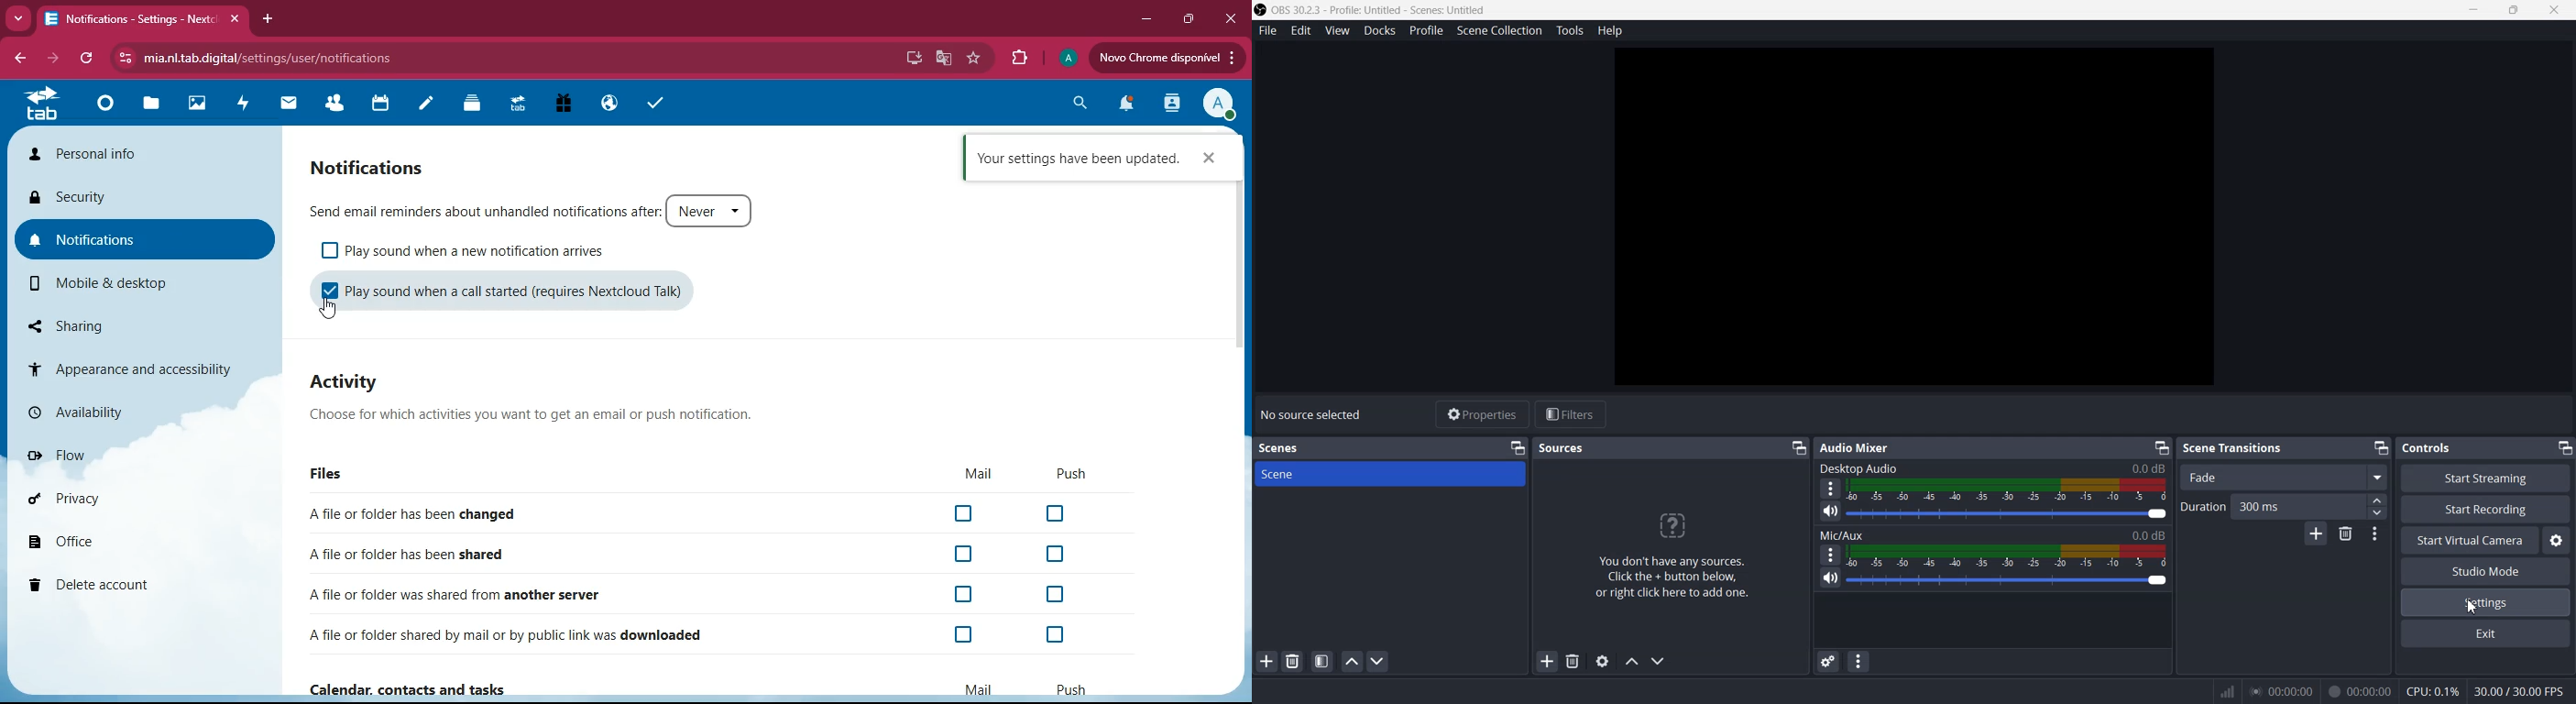  Describe the element at coordinates (312, 58) in the screenshot. I see `url` at that location.